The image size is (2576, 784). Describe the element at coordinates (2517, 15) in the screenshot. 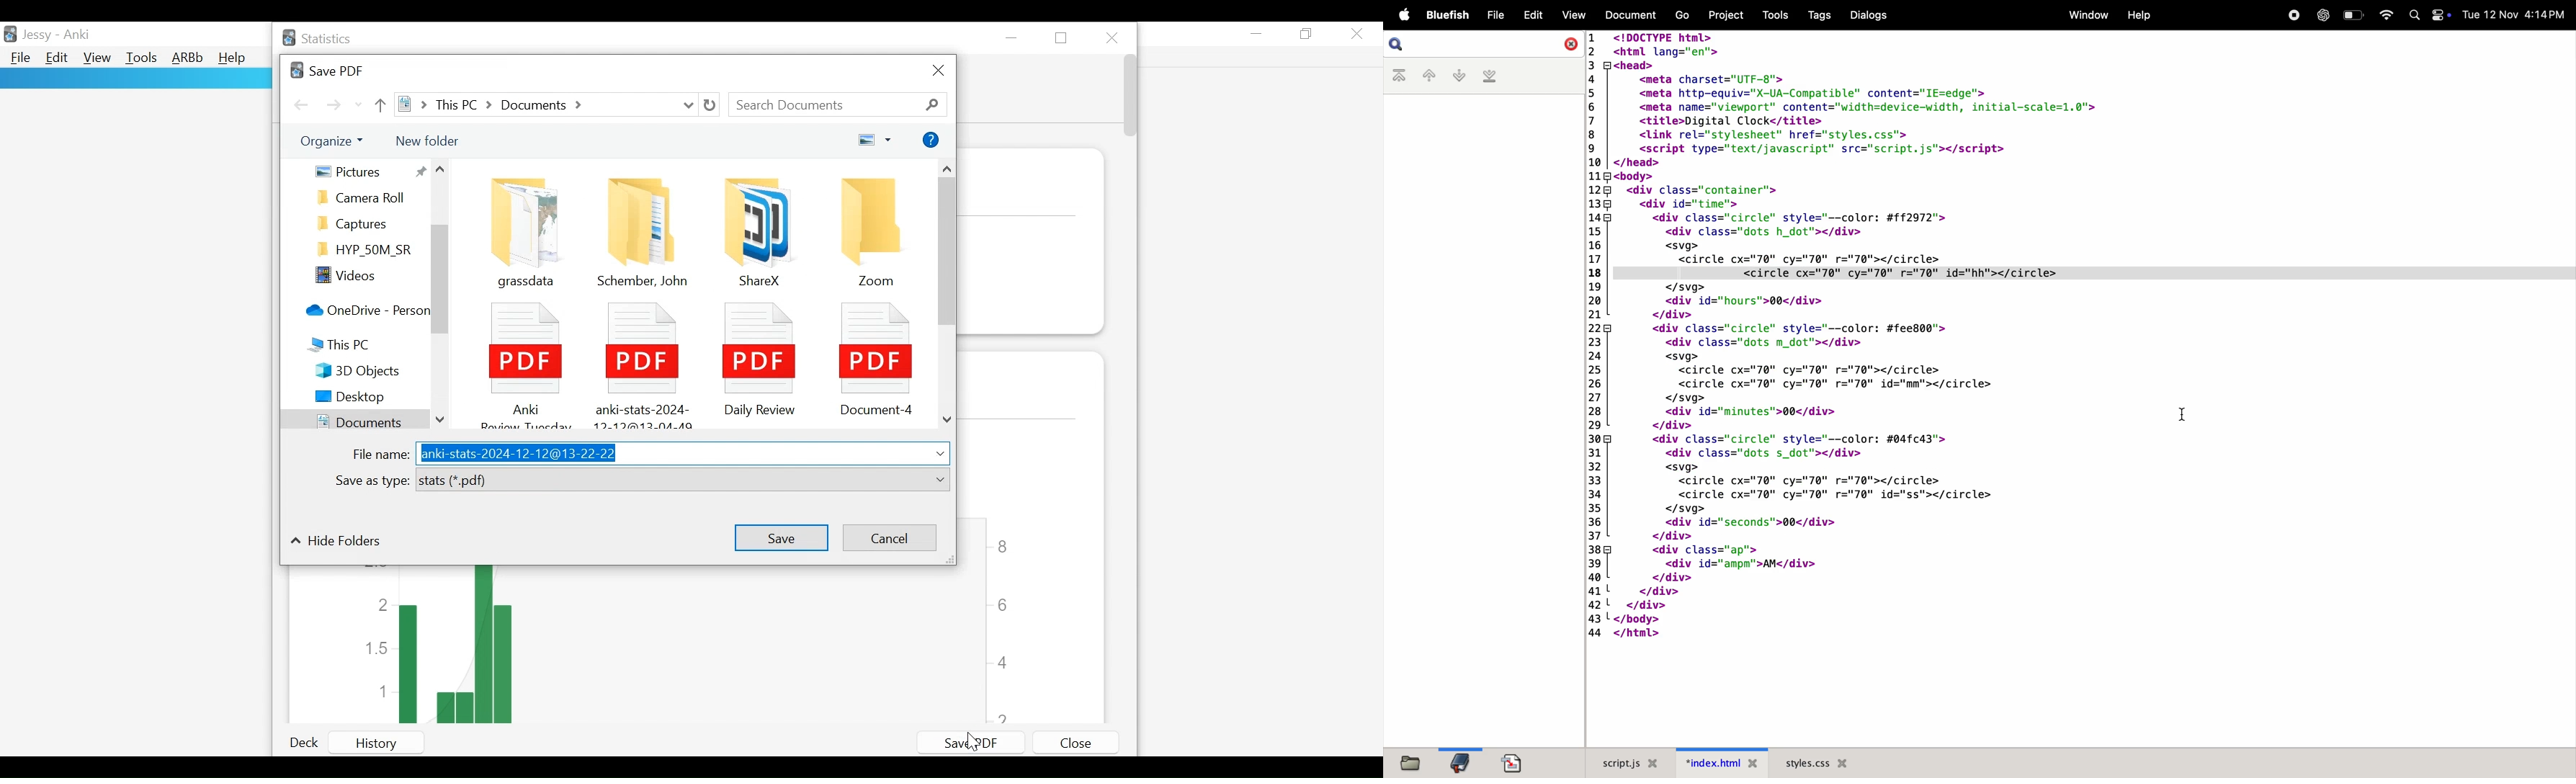

I see `date and time` at that location.